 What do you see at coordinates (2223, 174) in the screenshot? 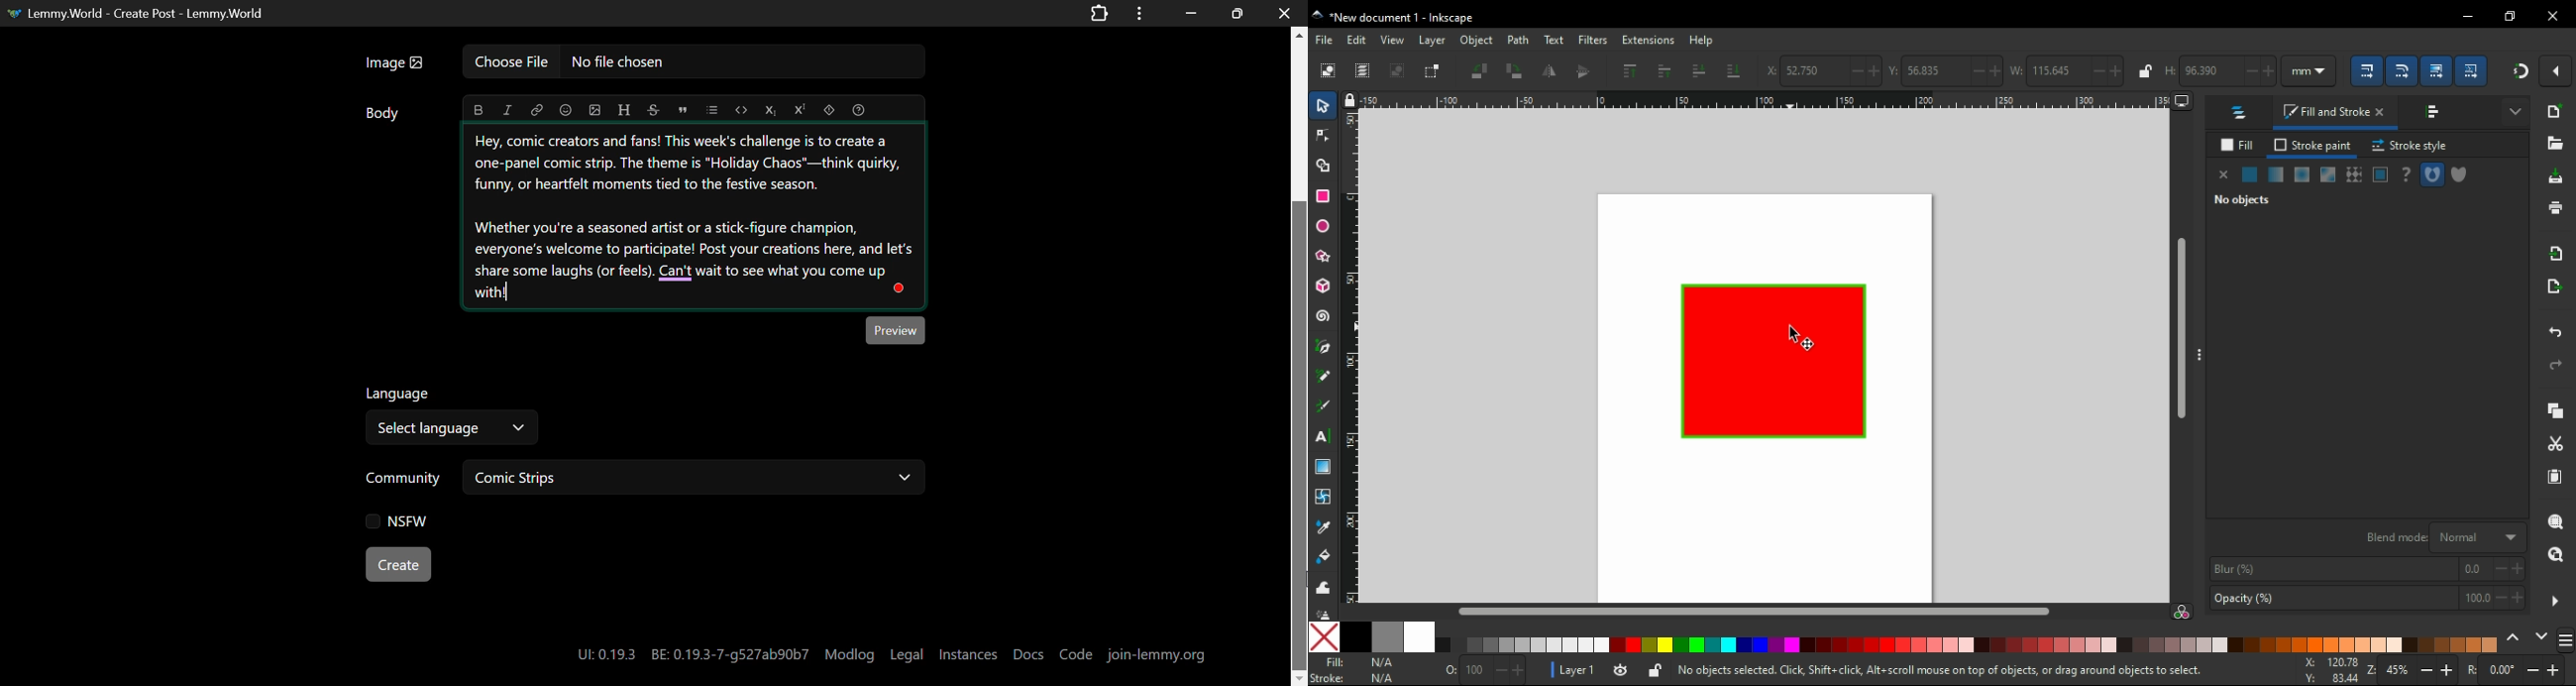
I see `none` at bounding box center [2223, 174].